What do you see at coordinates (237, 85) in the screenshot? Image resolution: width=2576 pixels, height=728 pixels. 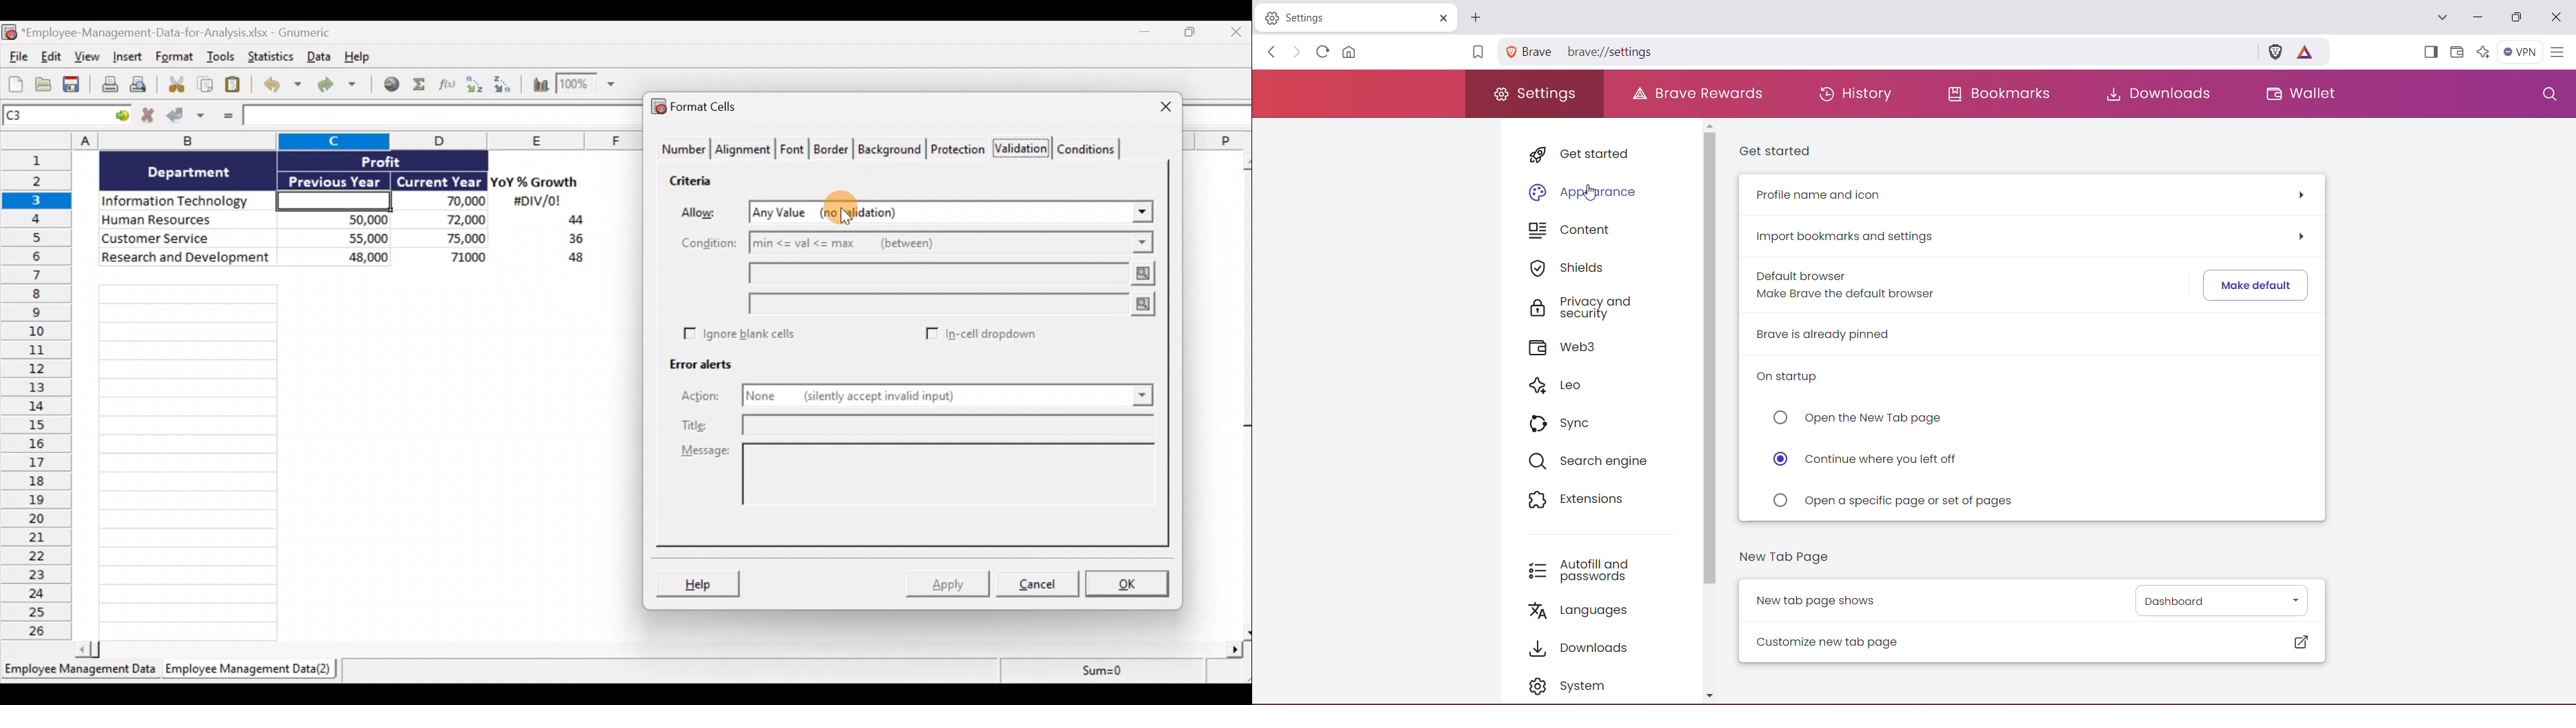 I see `Paste clipboard` at bounding box center [237, 85].